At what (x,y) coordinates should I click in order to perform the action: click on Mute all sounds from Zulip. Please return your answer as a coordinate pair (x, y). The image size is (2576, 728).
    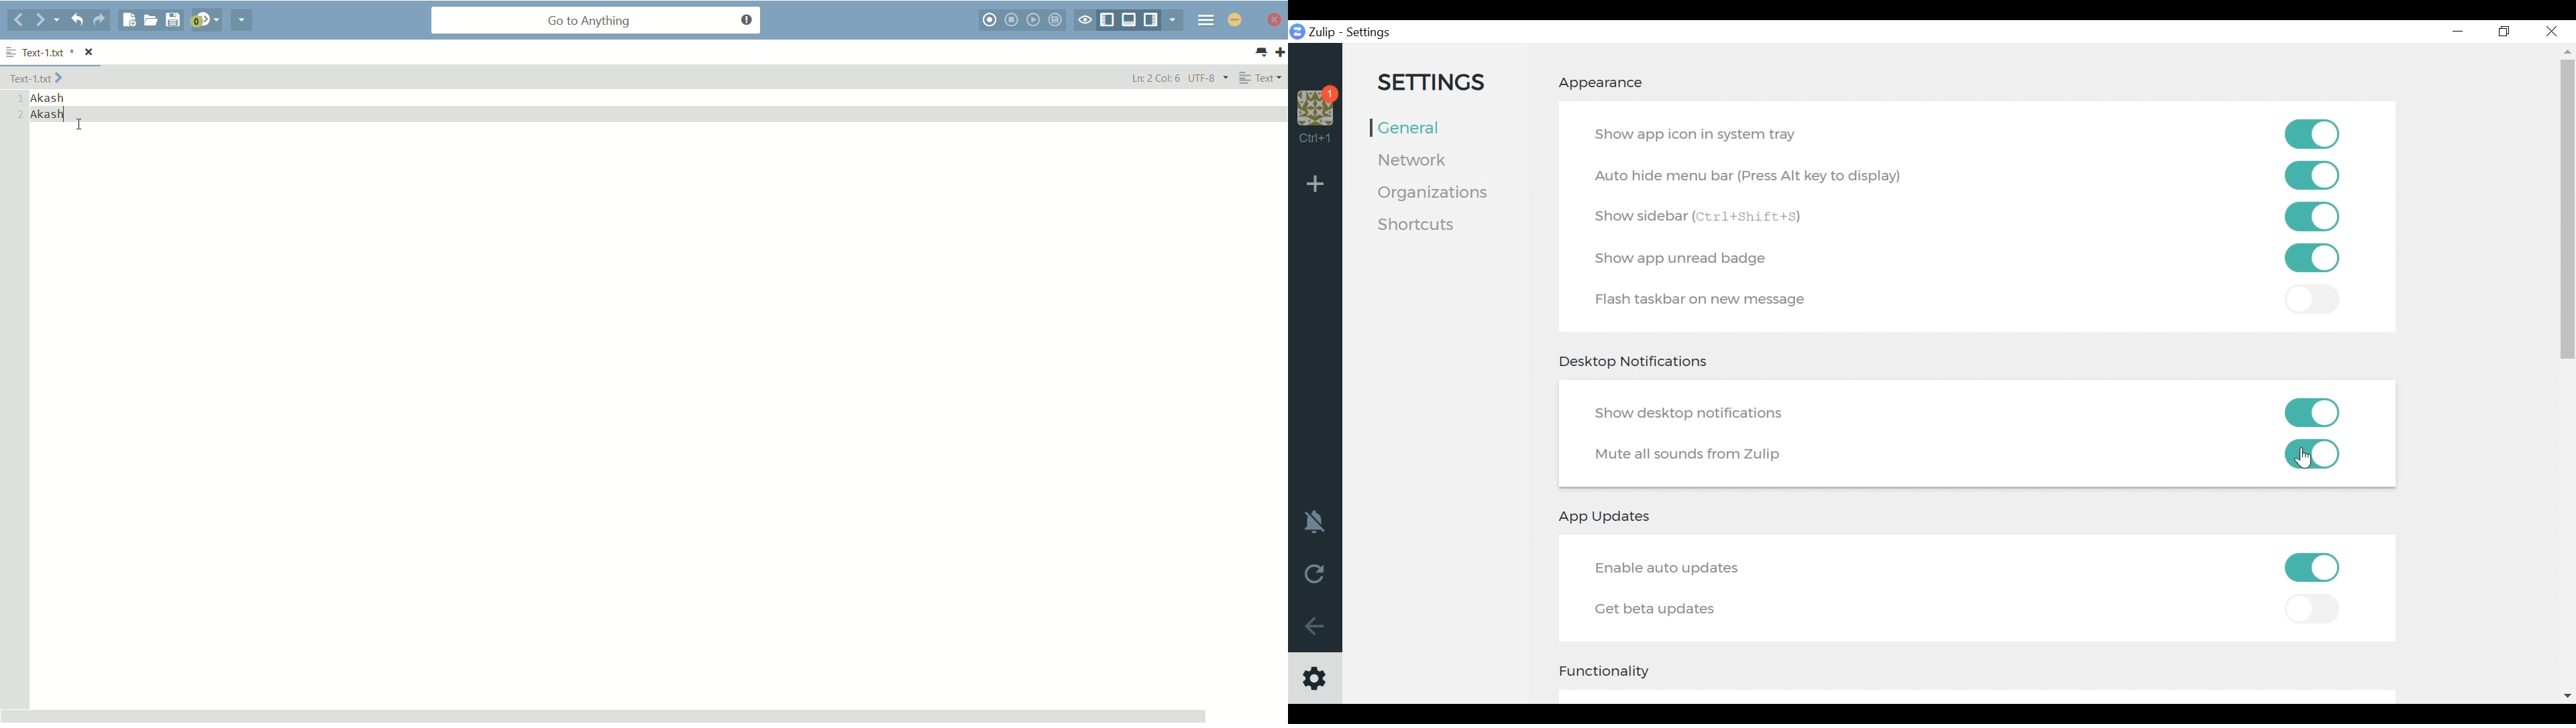
    Looking at the image, I should click on (1691, 456).